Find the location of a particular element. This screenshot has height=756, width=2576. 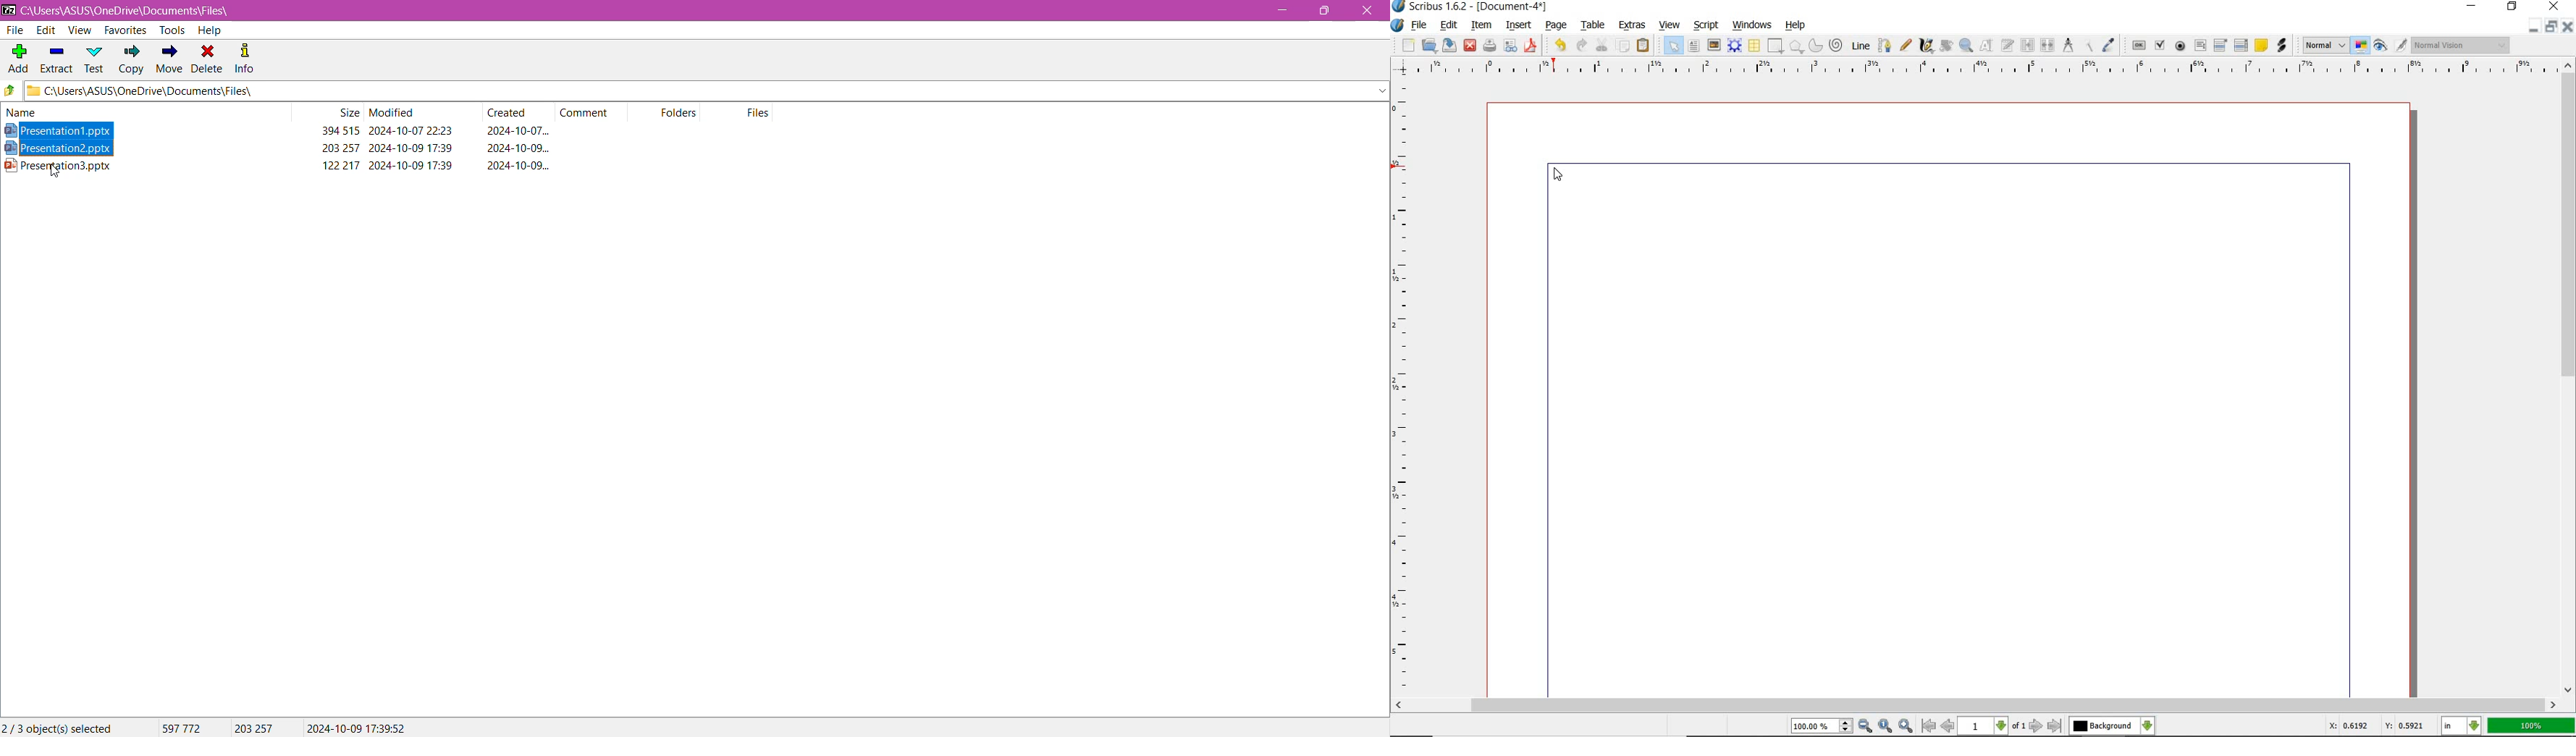

link annotation is located at coordinates (2280, 47).